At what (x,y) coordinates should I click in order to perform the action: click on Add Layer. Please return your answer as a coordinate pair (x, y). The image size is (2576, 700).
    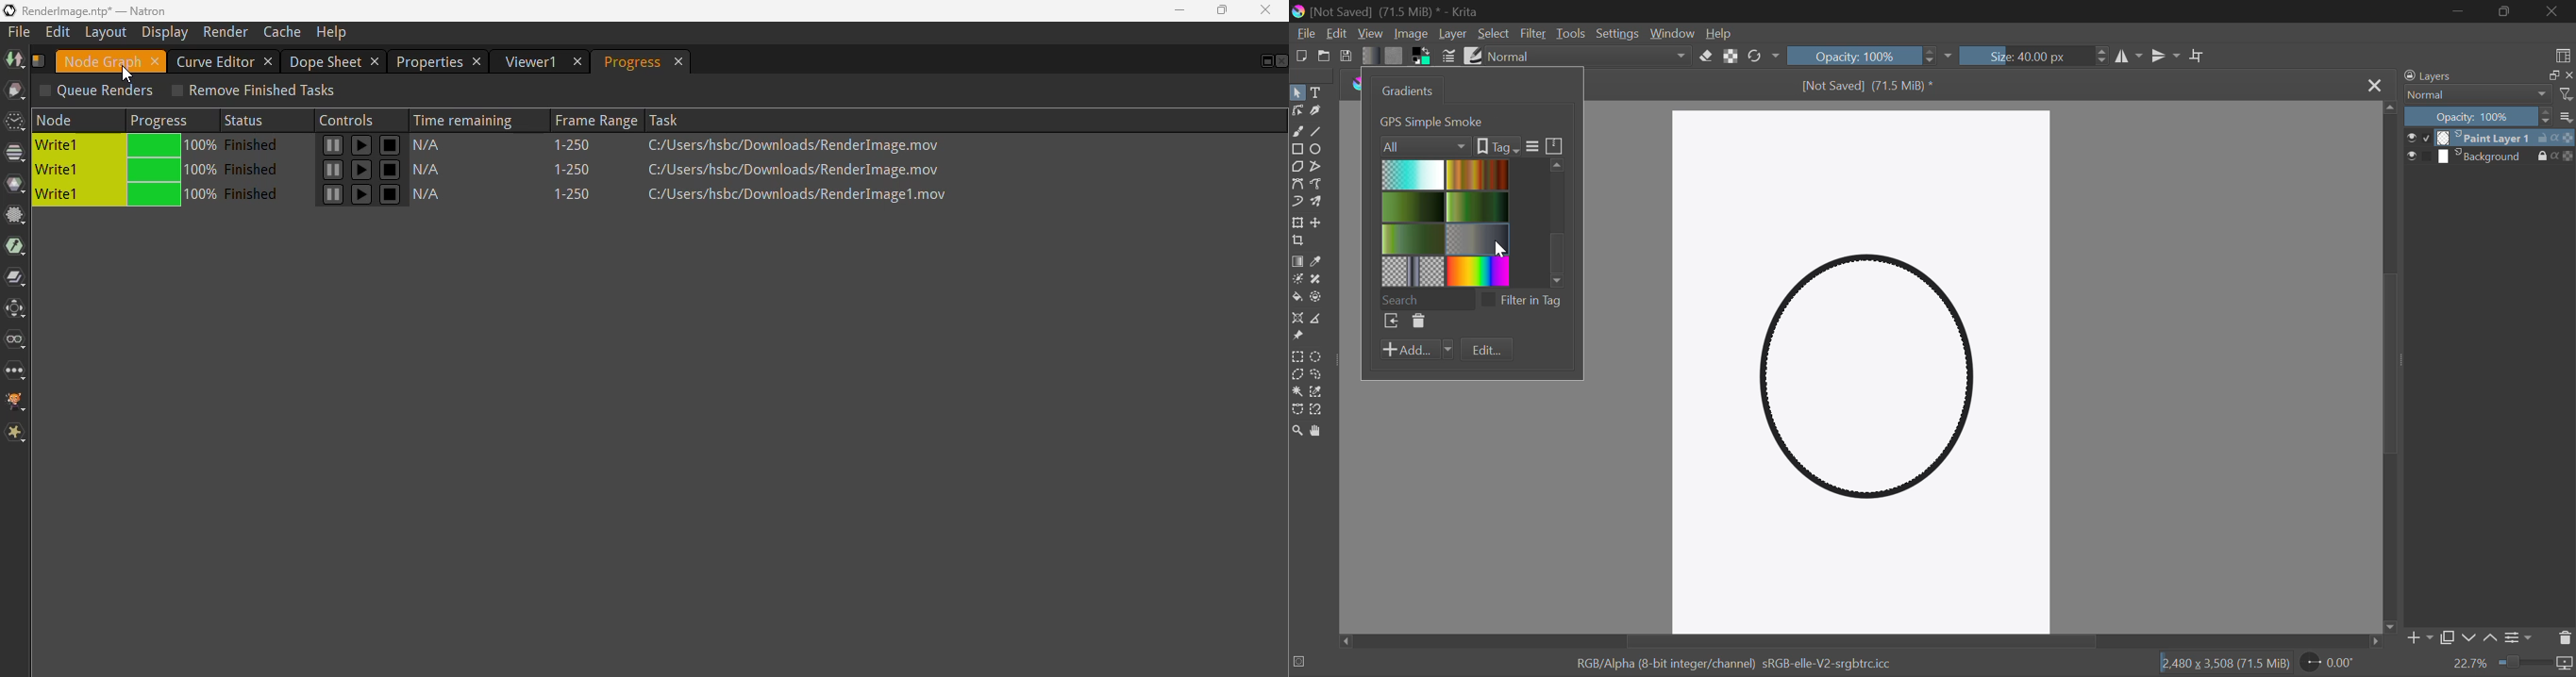
    Looking at the image, I should click on (2420, 639).